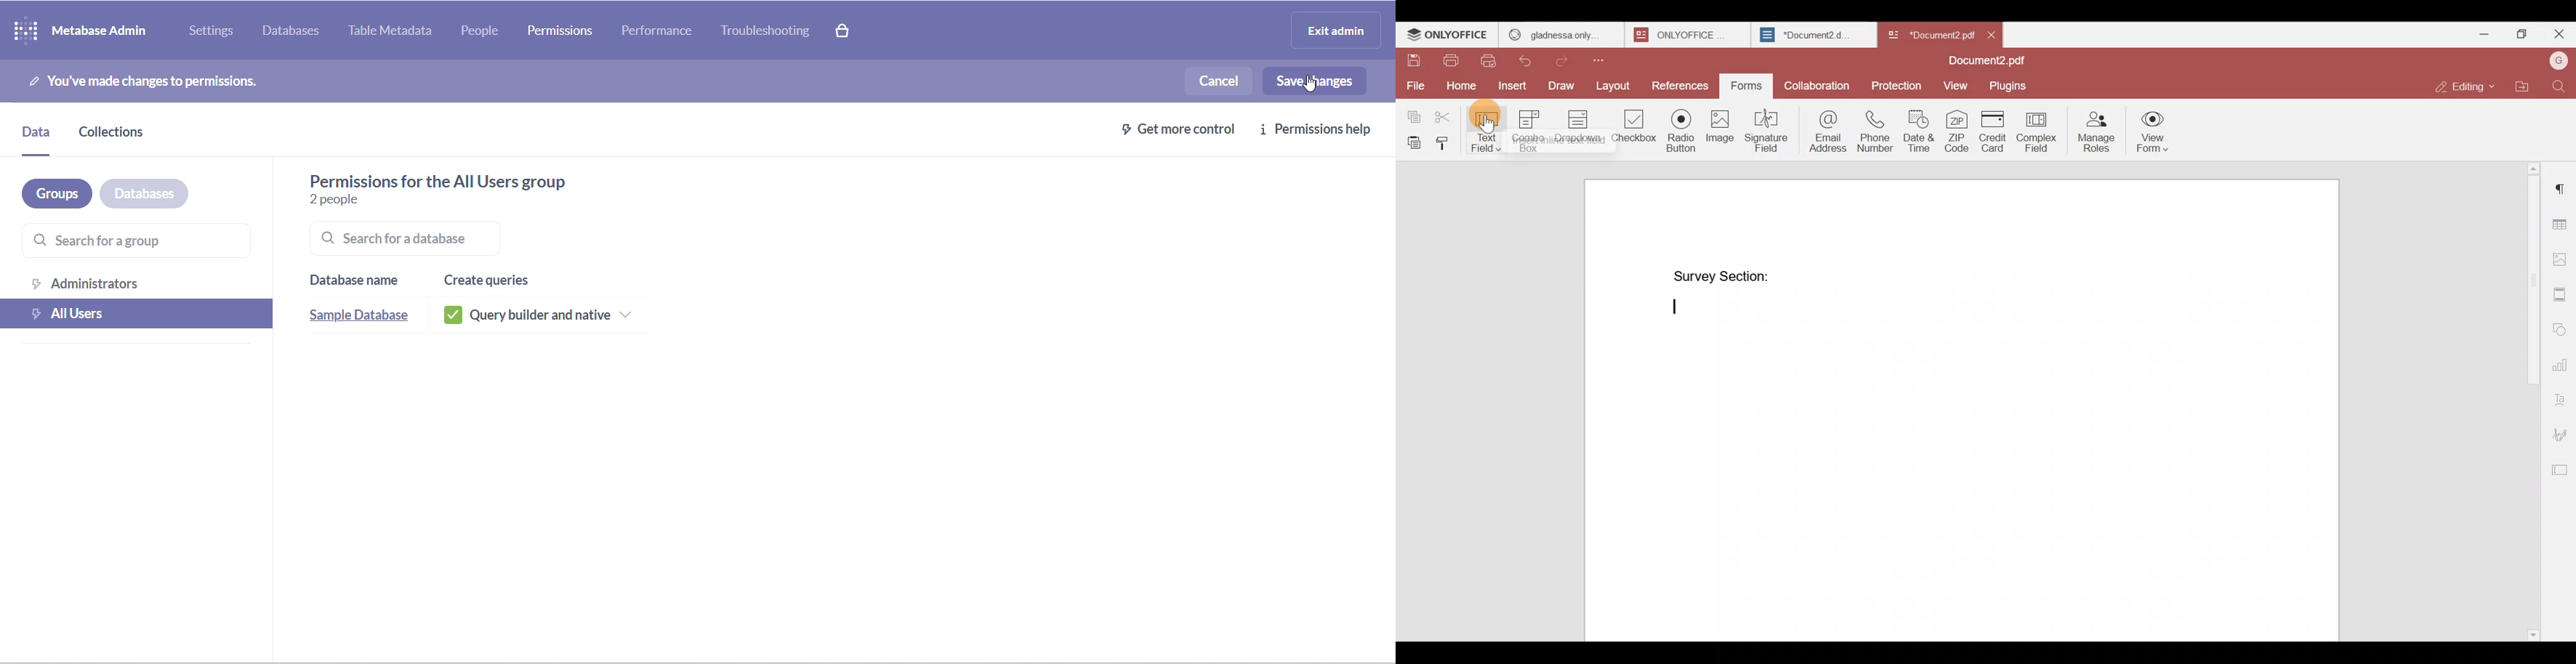  What do you see at coordinates (2562, 329) in the screenshot?
I see `Shapes settings` at bounding box center [2562, 329].